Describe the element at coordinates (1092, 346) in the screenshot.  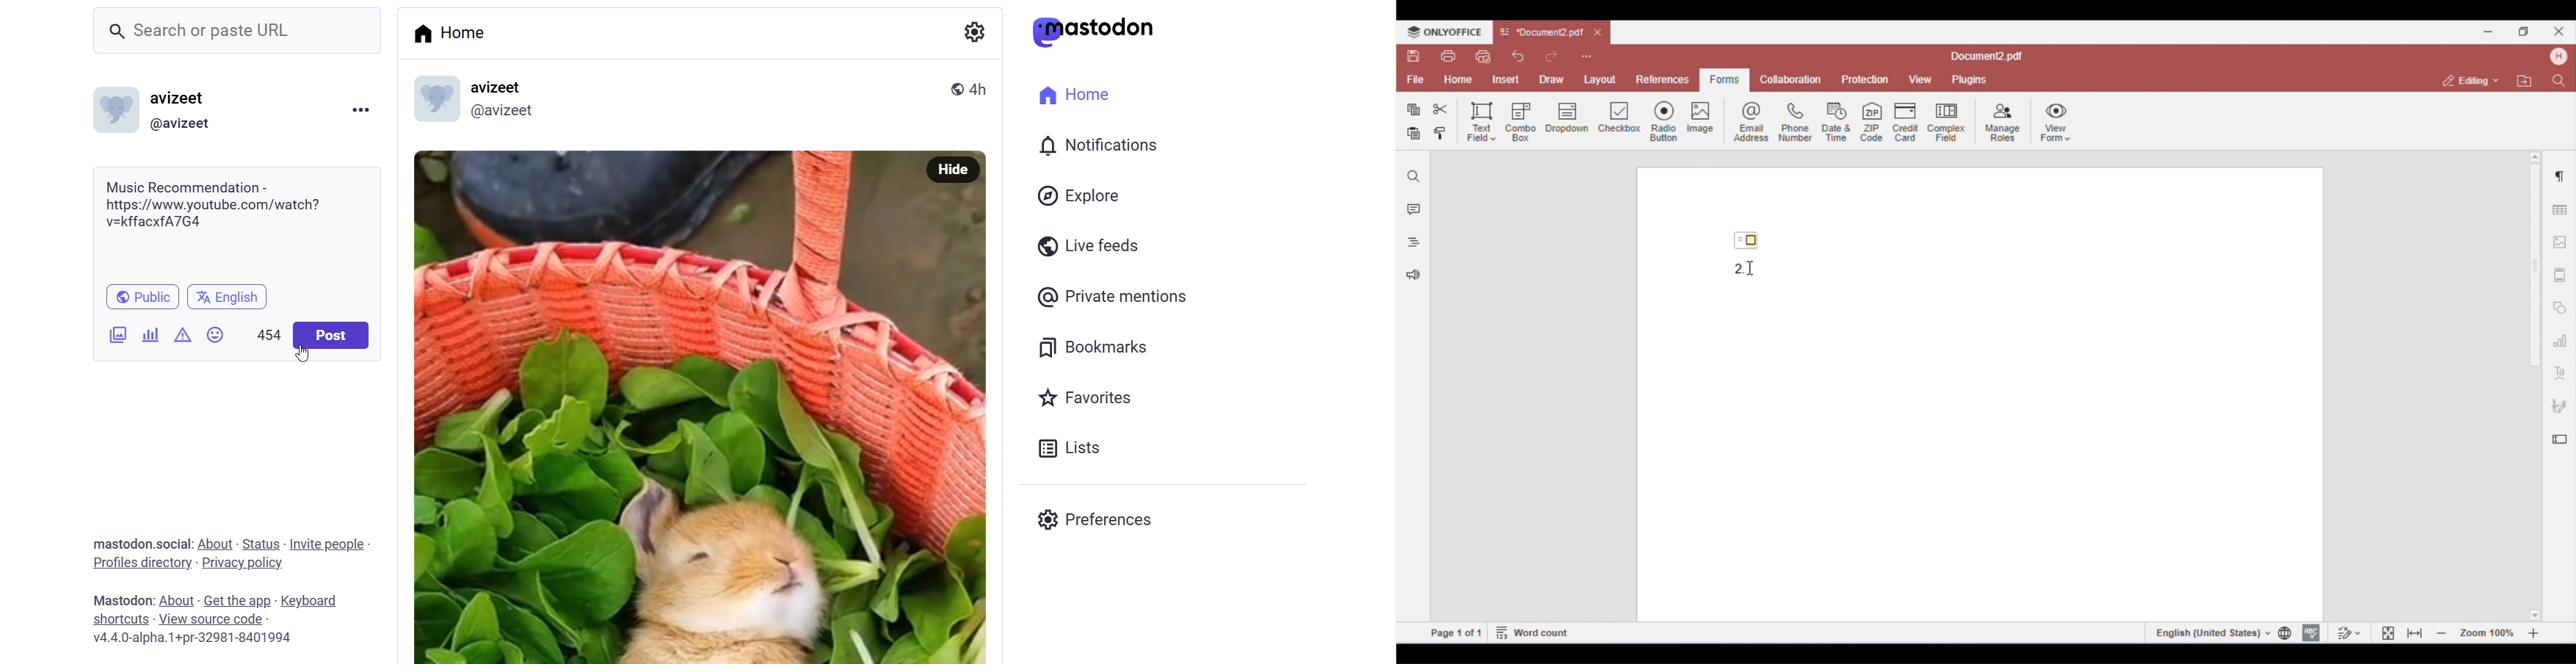
I see `Bookmarks` at that location.